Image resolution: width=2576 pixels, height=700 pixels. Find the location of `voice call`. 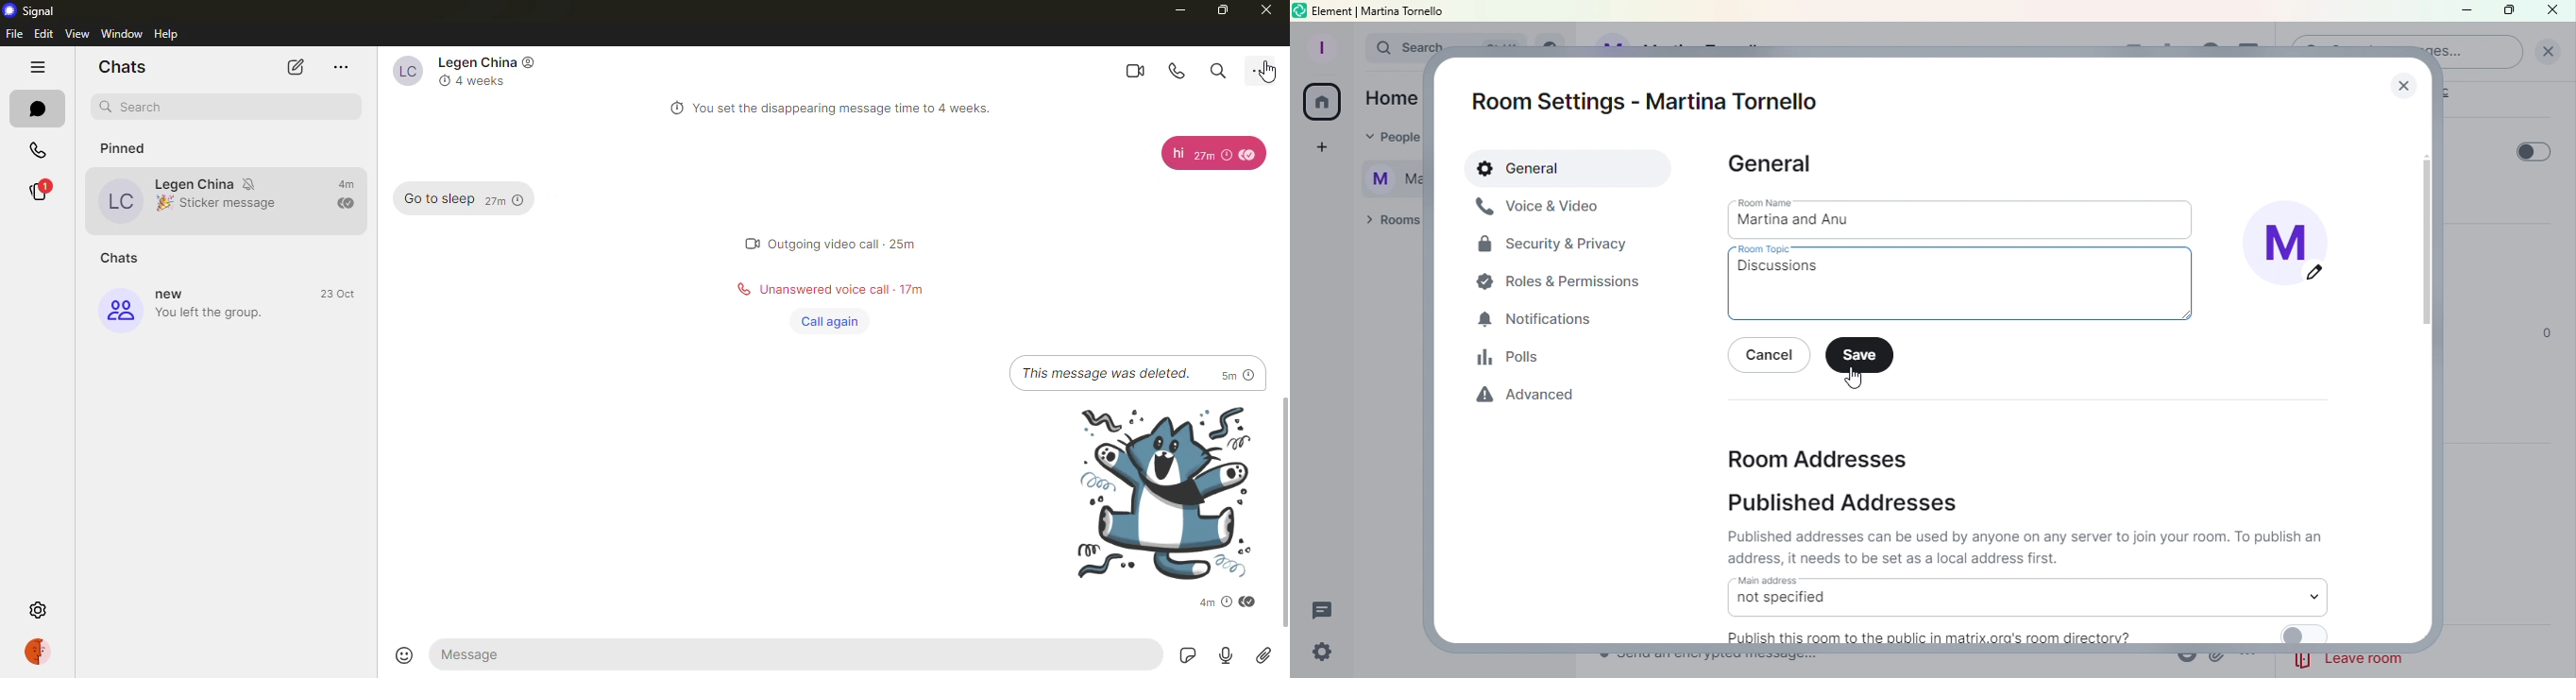

voice call is located at coordinates (1173, 70).